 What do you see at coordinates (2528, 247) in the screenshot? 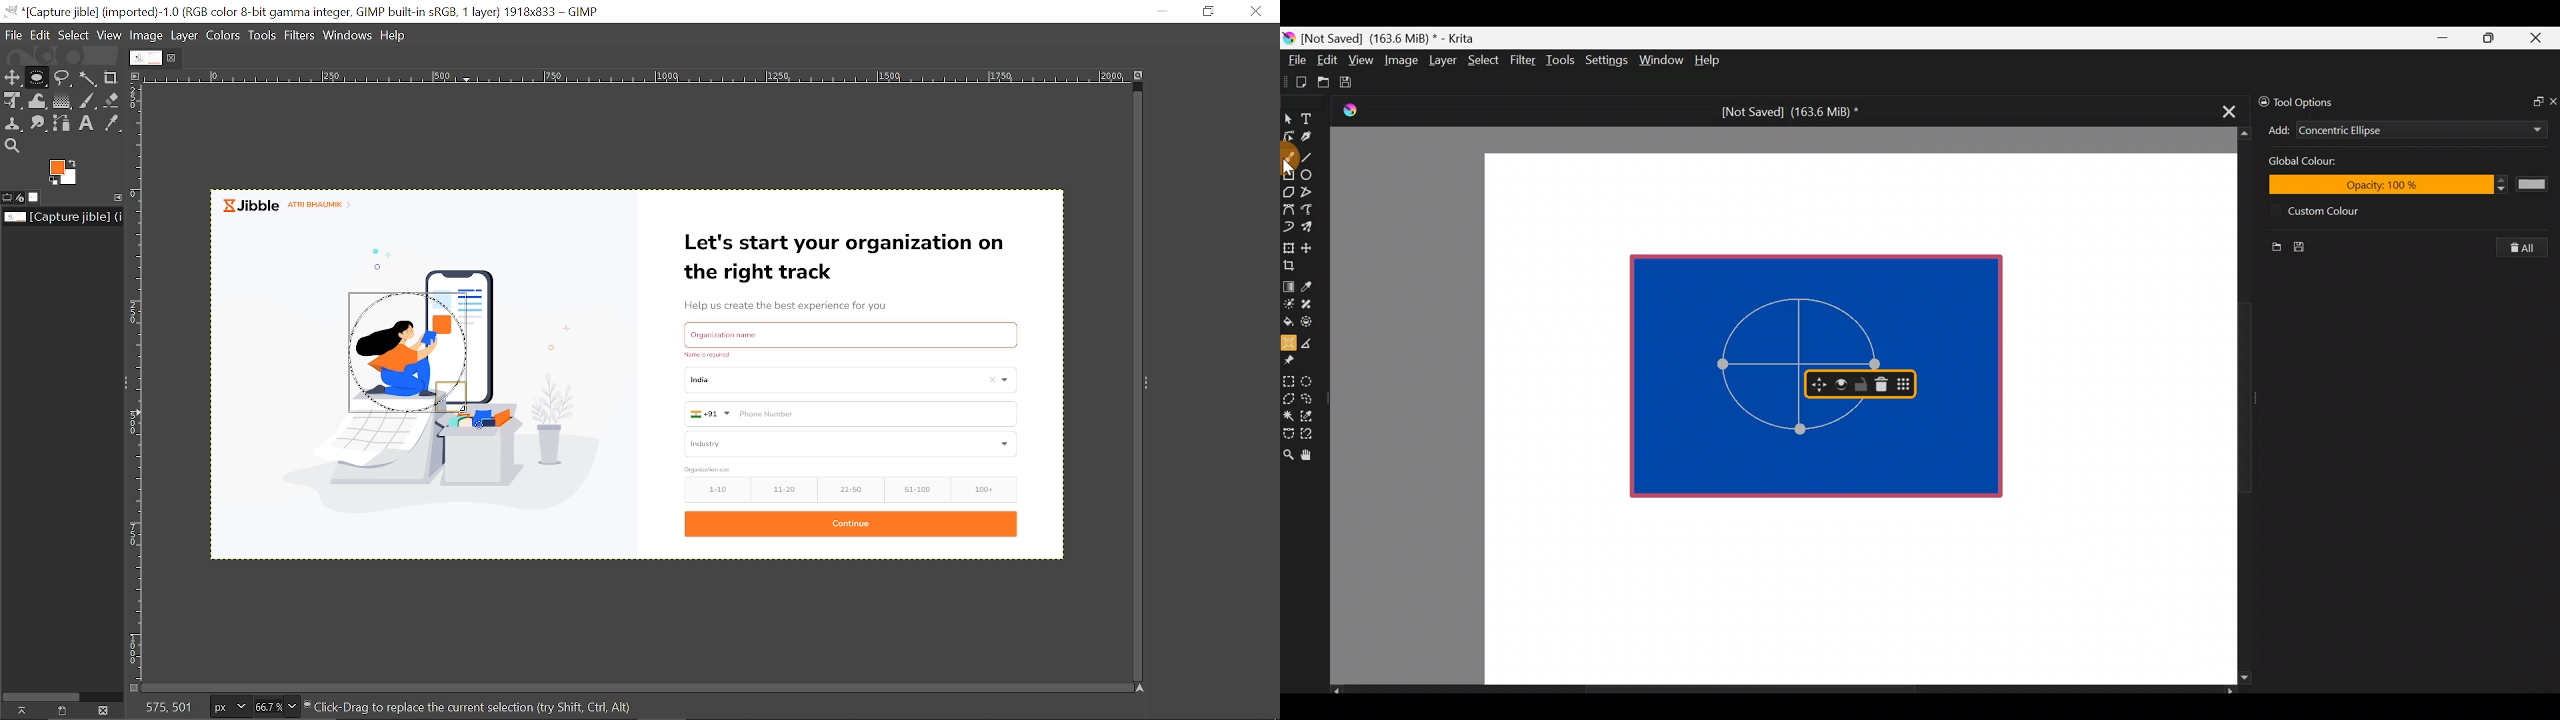
I see `Clear all` at bounding box center [2528, 247].